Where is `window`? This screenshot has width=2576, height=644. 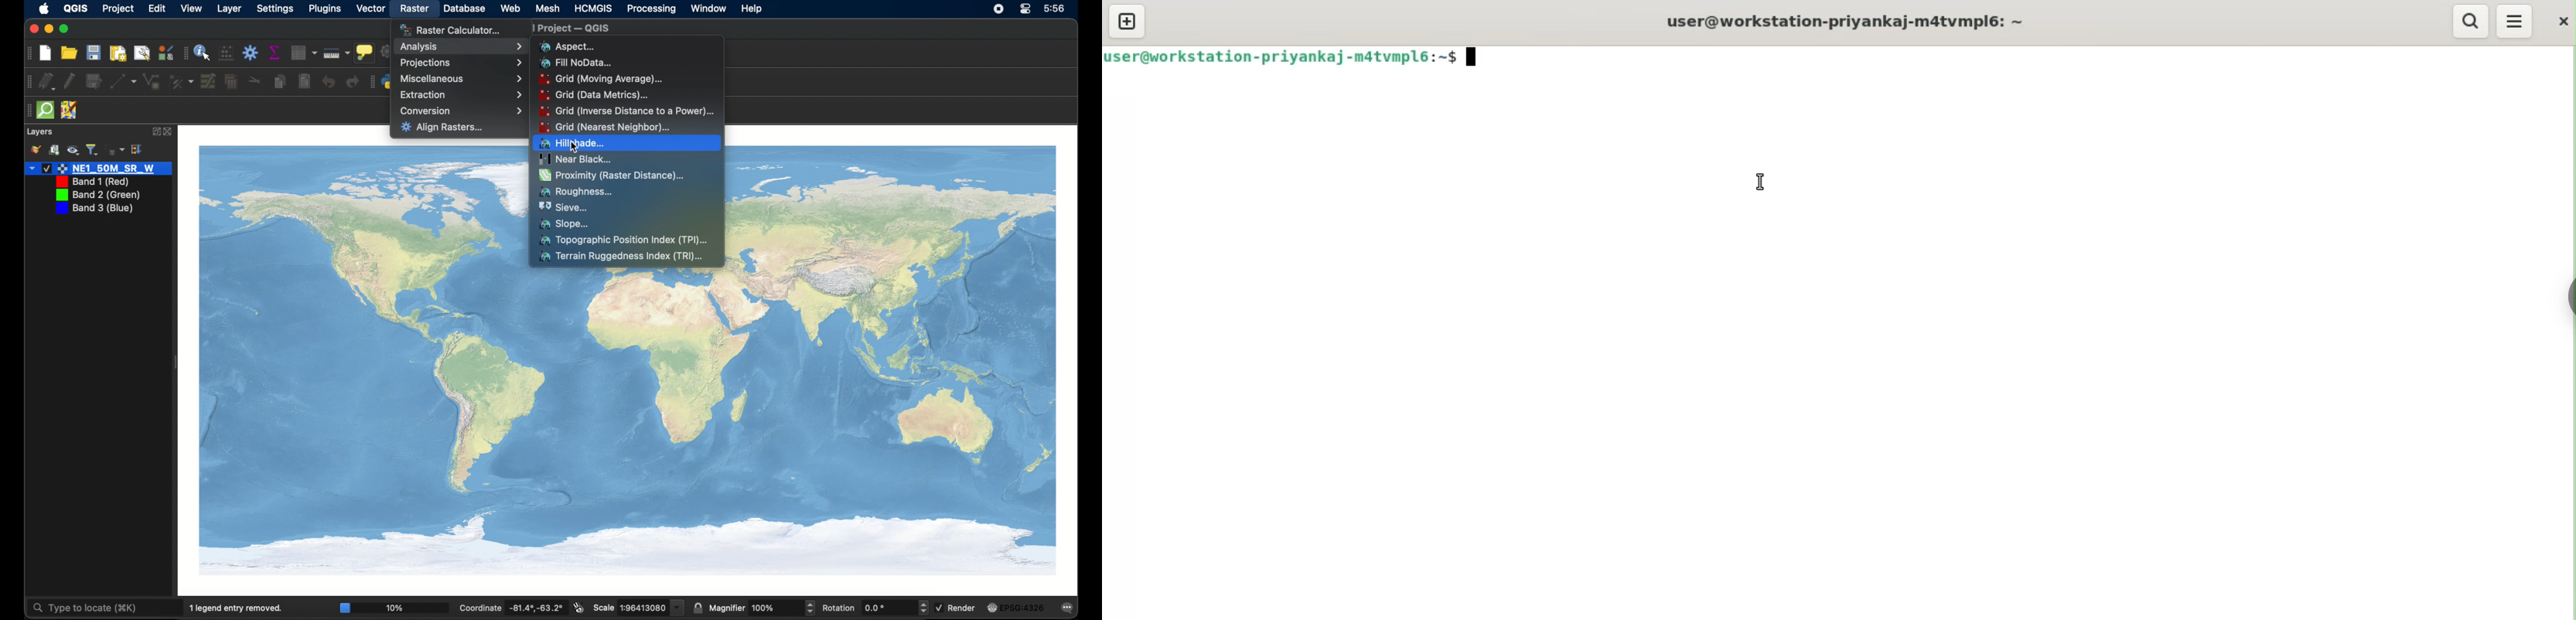 window is located at coordinates (709, 9).